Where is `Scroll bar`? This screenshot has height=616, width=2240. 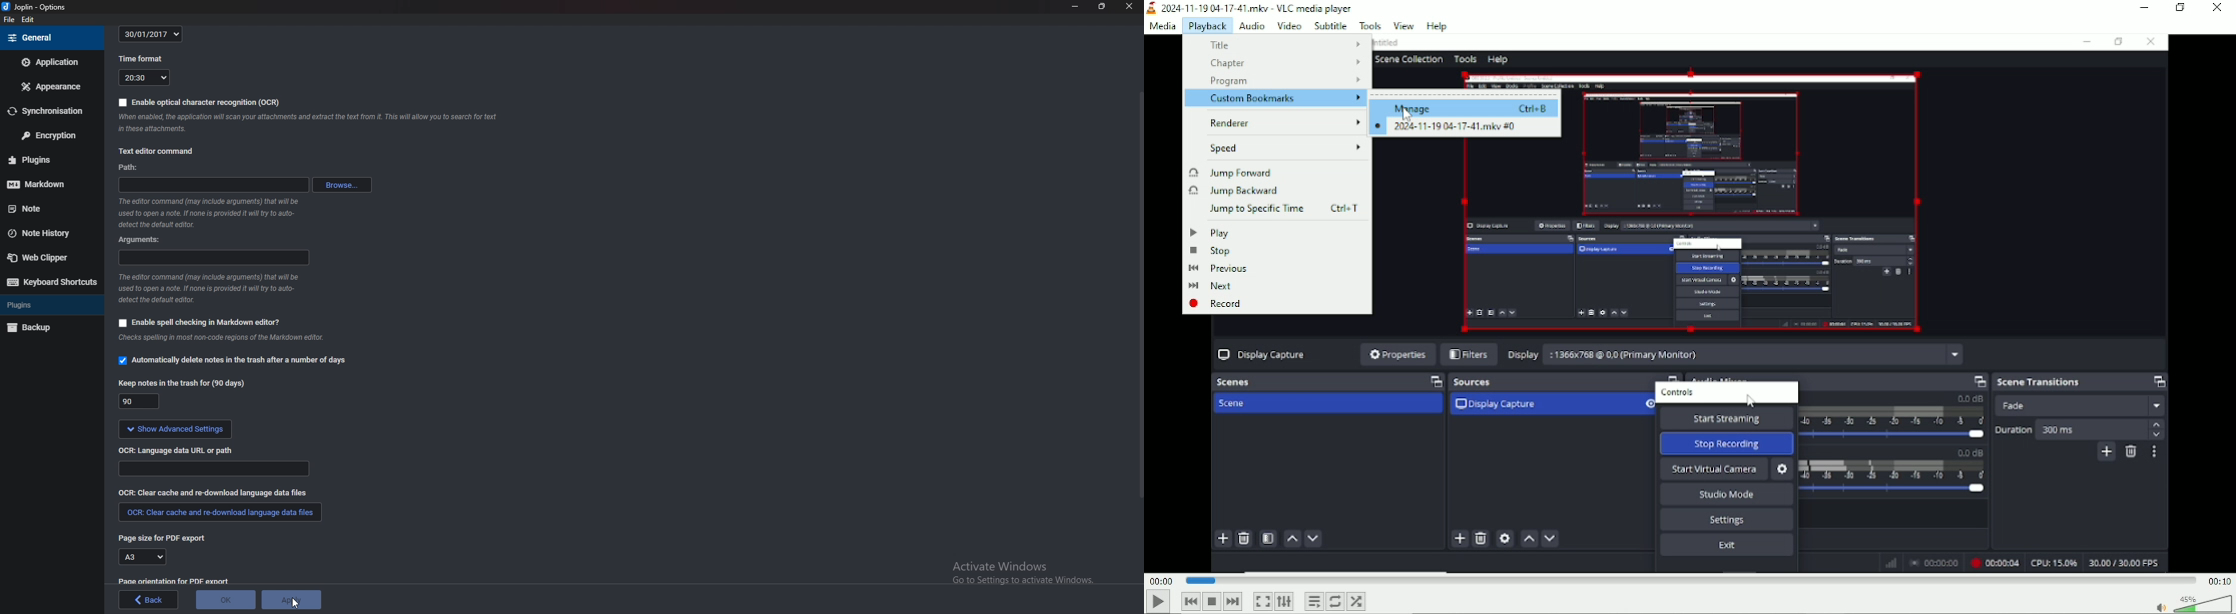
Scroll bar is located at coordinates (1140, 294).